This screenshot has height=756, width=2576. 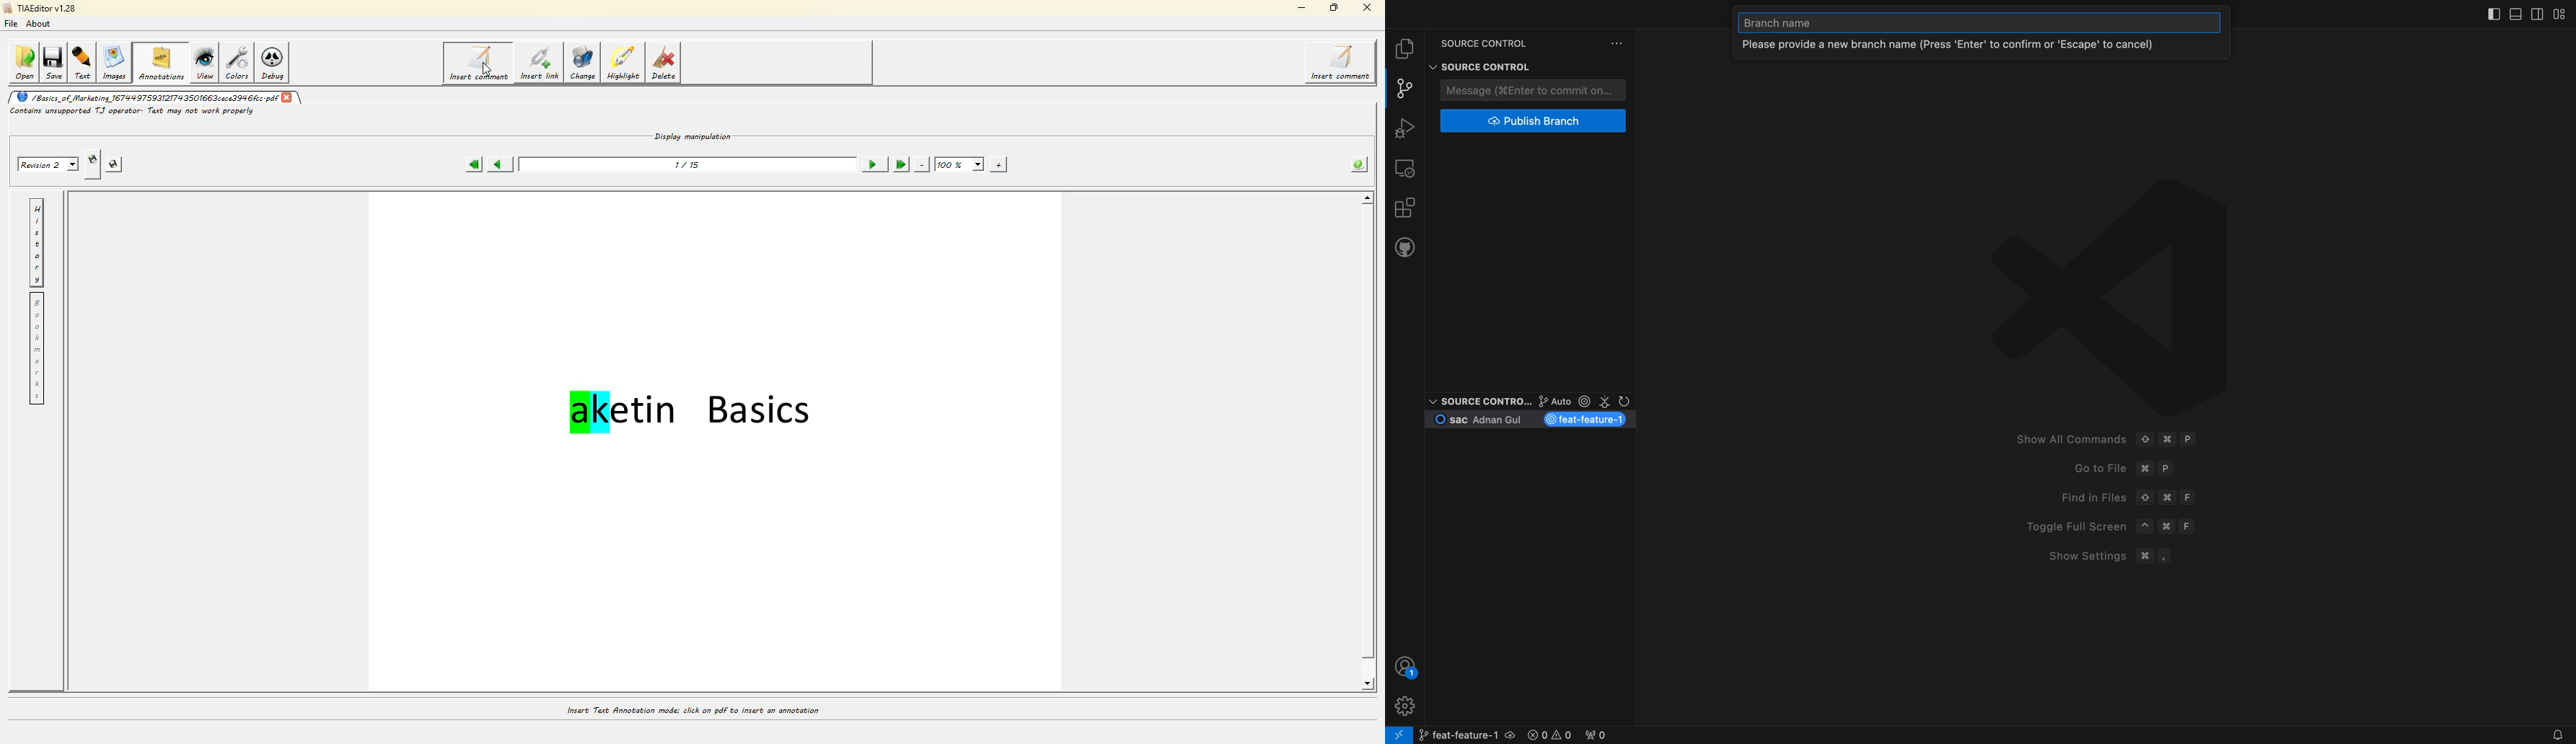 What do you see at coordinates (2555, 735) in the screenshot?
I see `Notifications ` at bounding box center [2555, 735].